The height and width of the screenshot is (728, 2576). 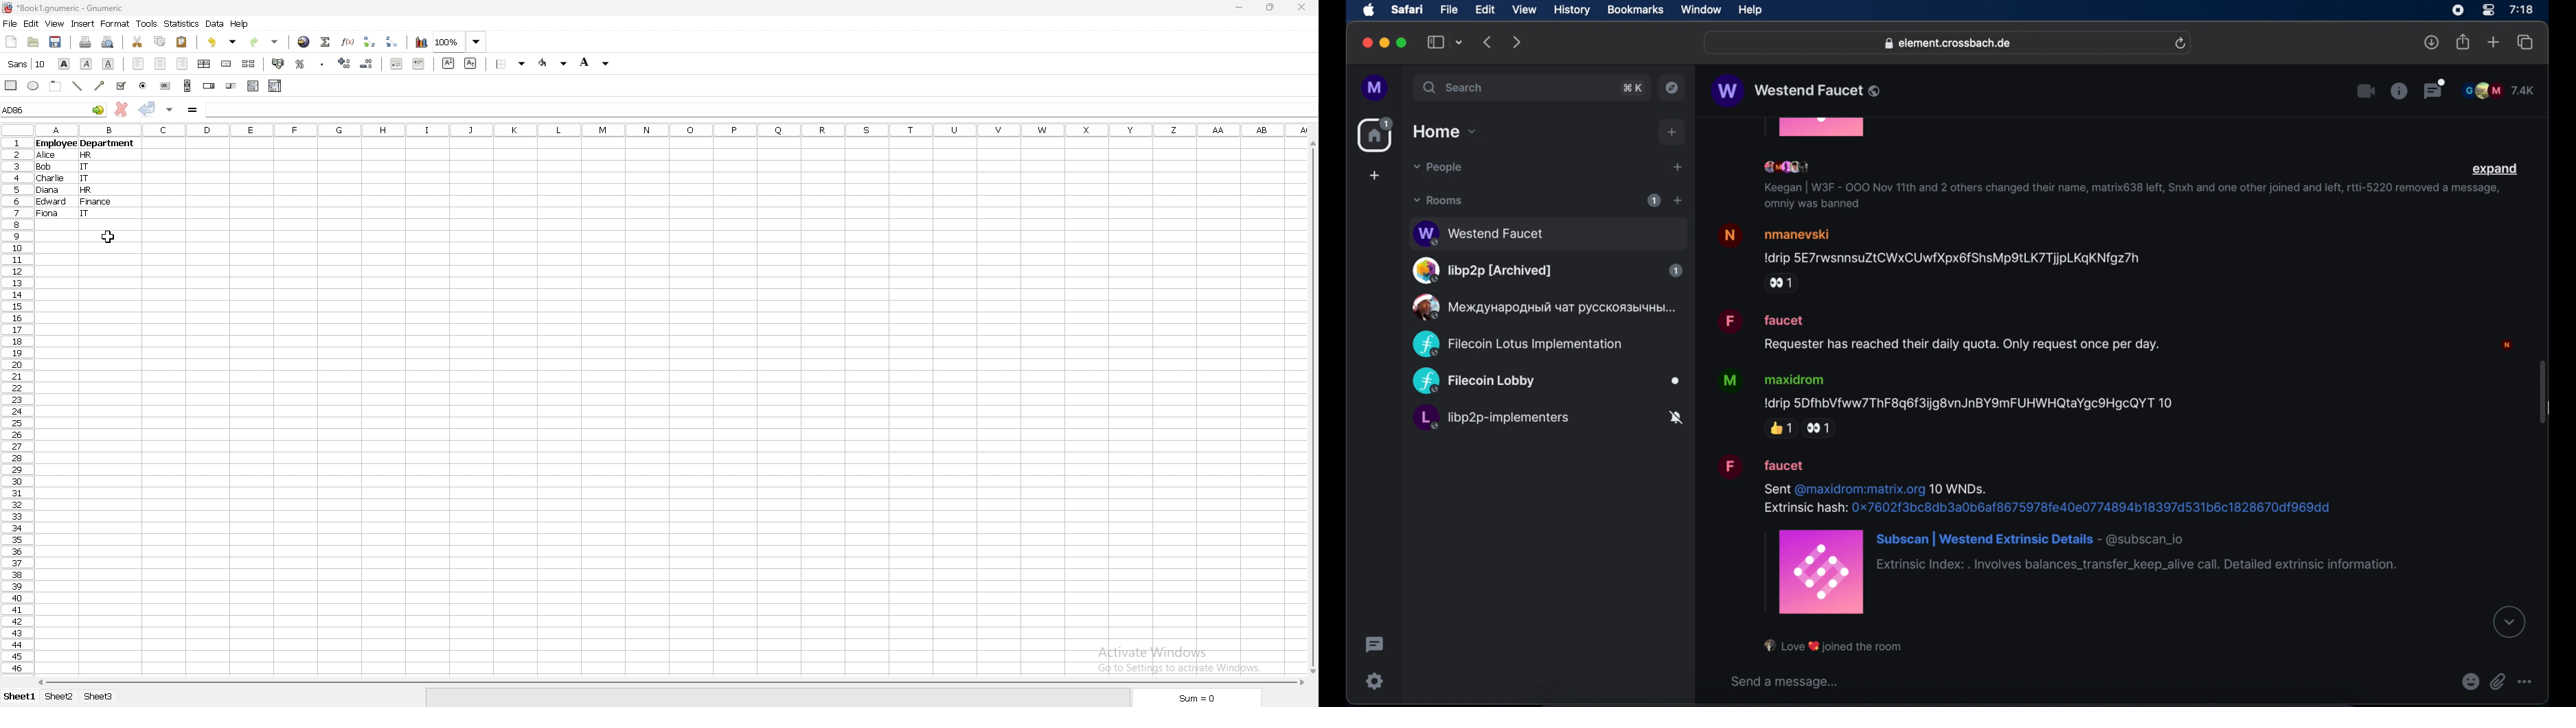 I want to click on font, so click(x=26, y=64).